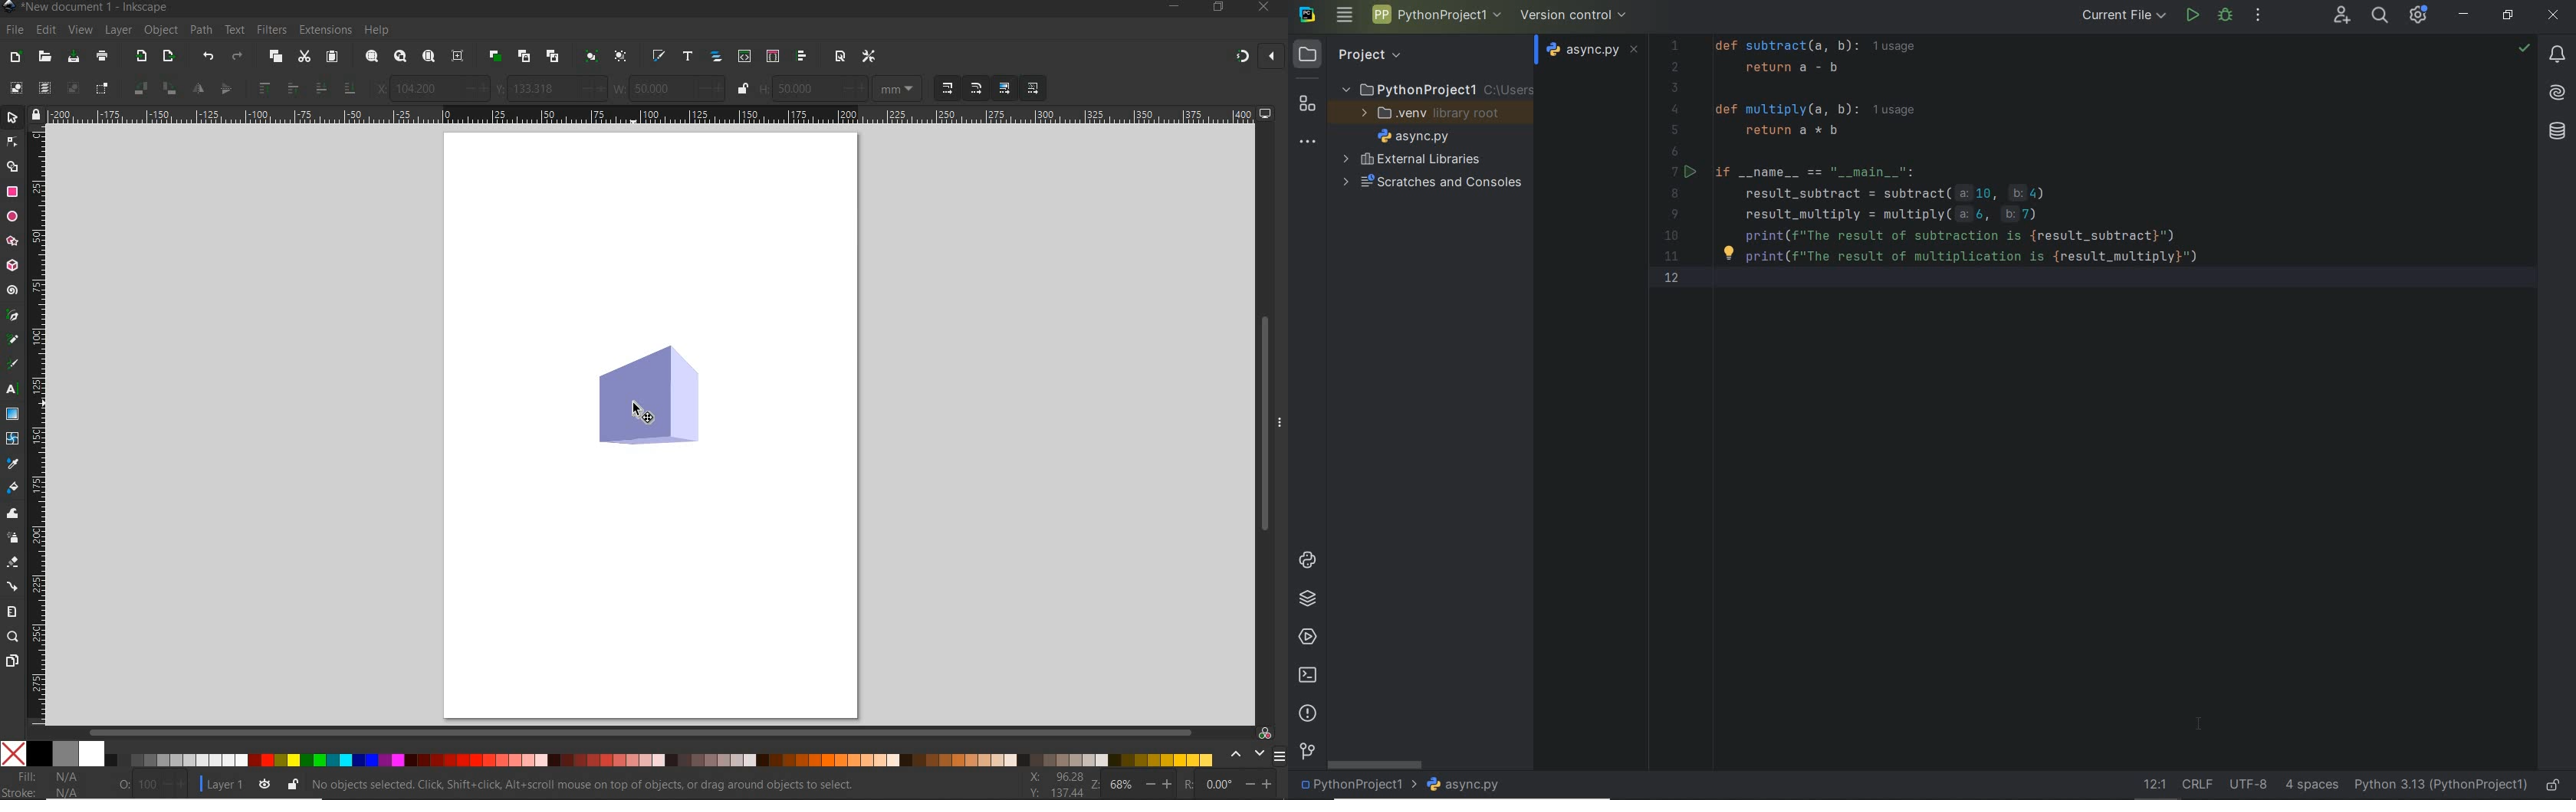 The width and height of the screenshot is (2576, 812). I want to click on project name, so click(1355, 786).